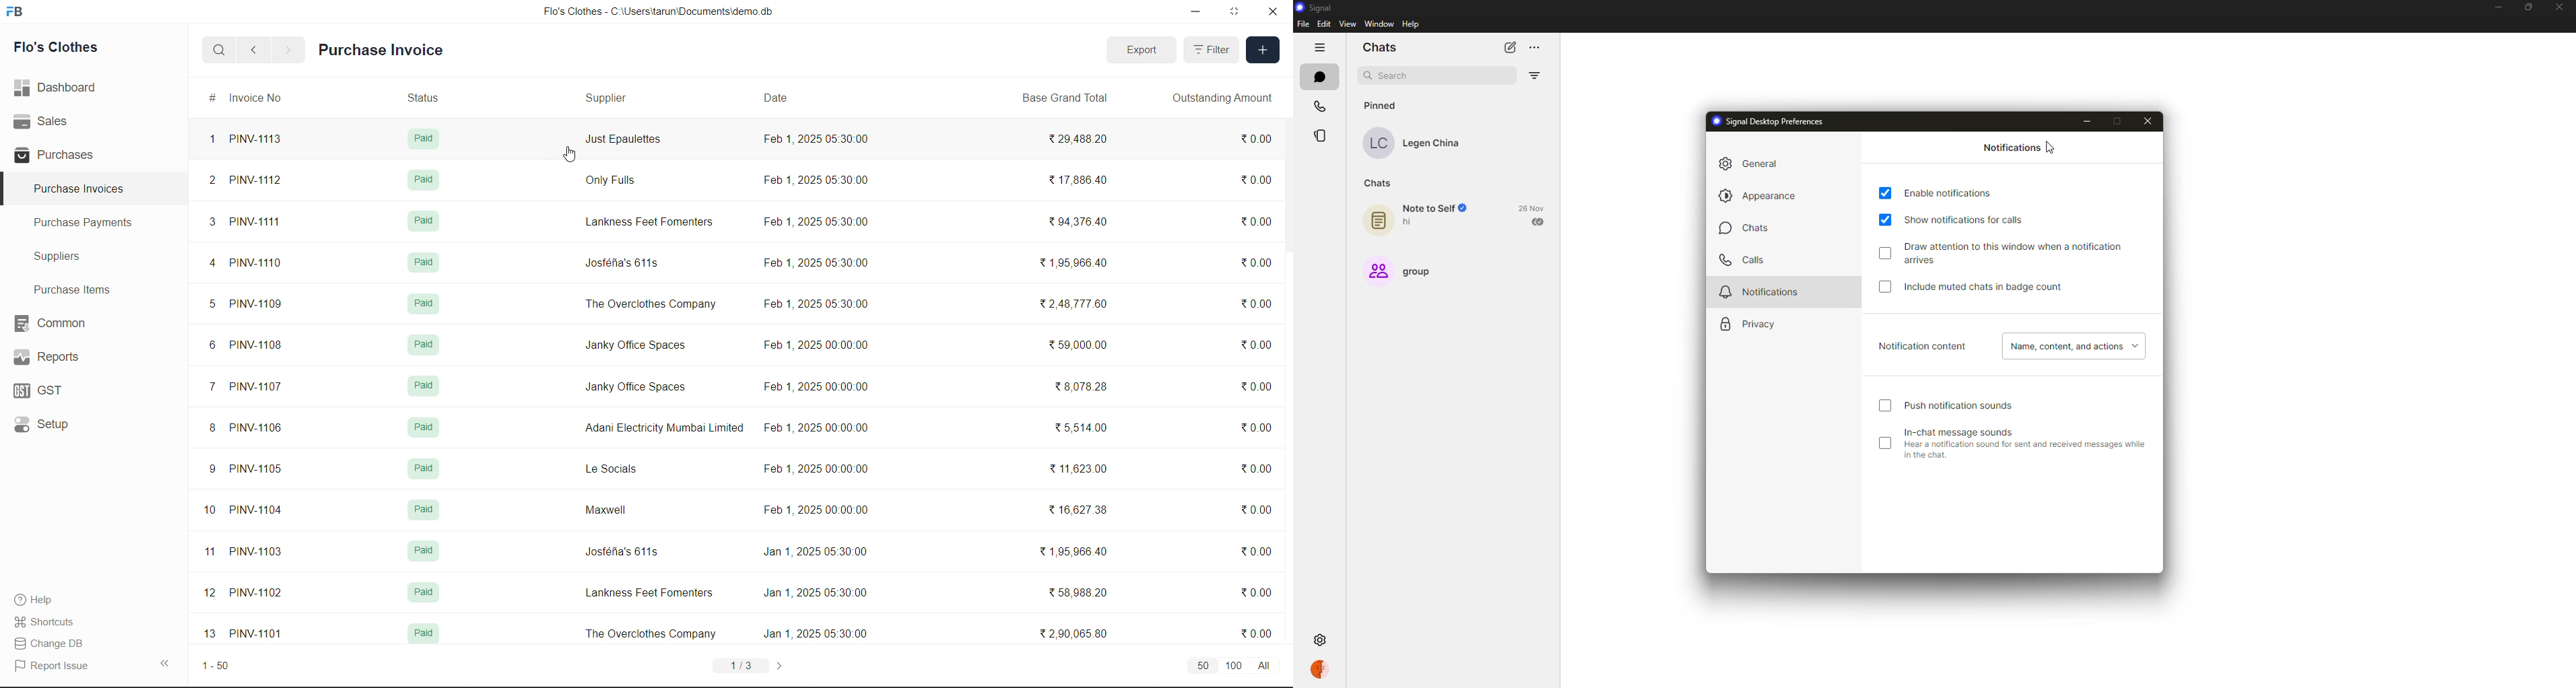  Describe the element at coordinates (421, 182) in the screenshot. I see `` at that location.